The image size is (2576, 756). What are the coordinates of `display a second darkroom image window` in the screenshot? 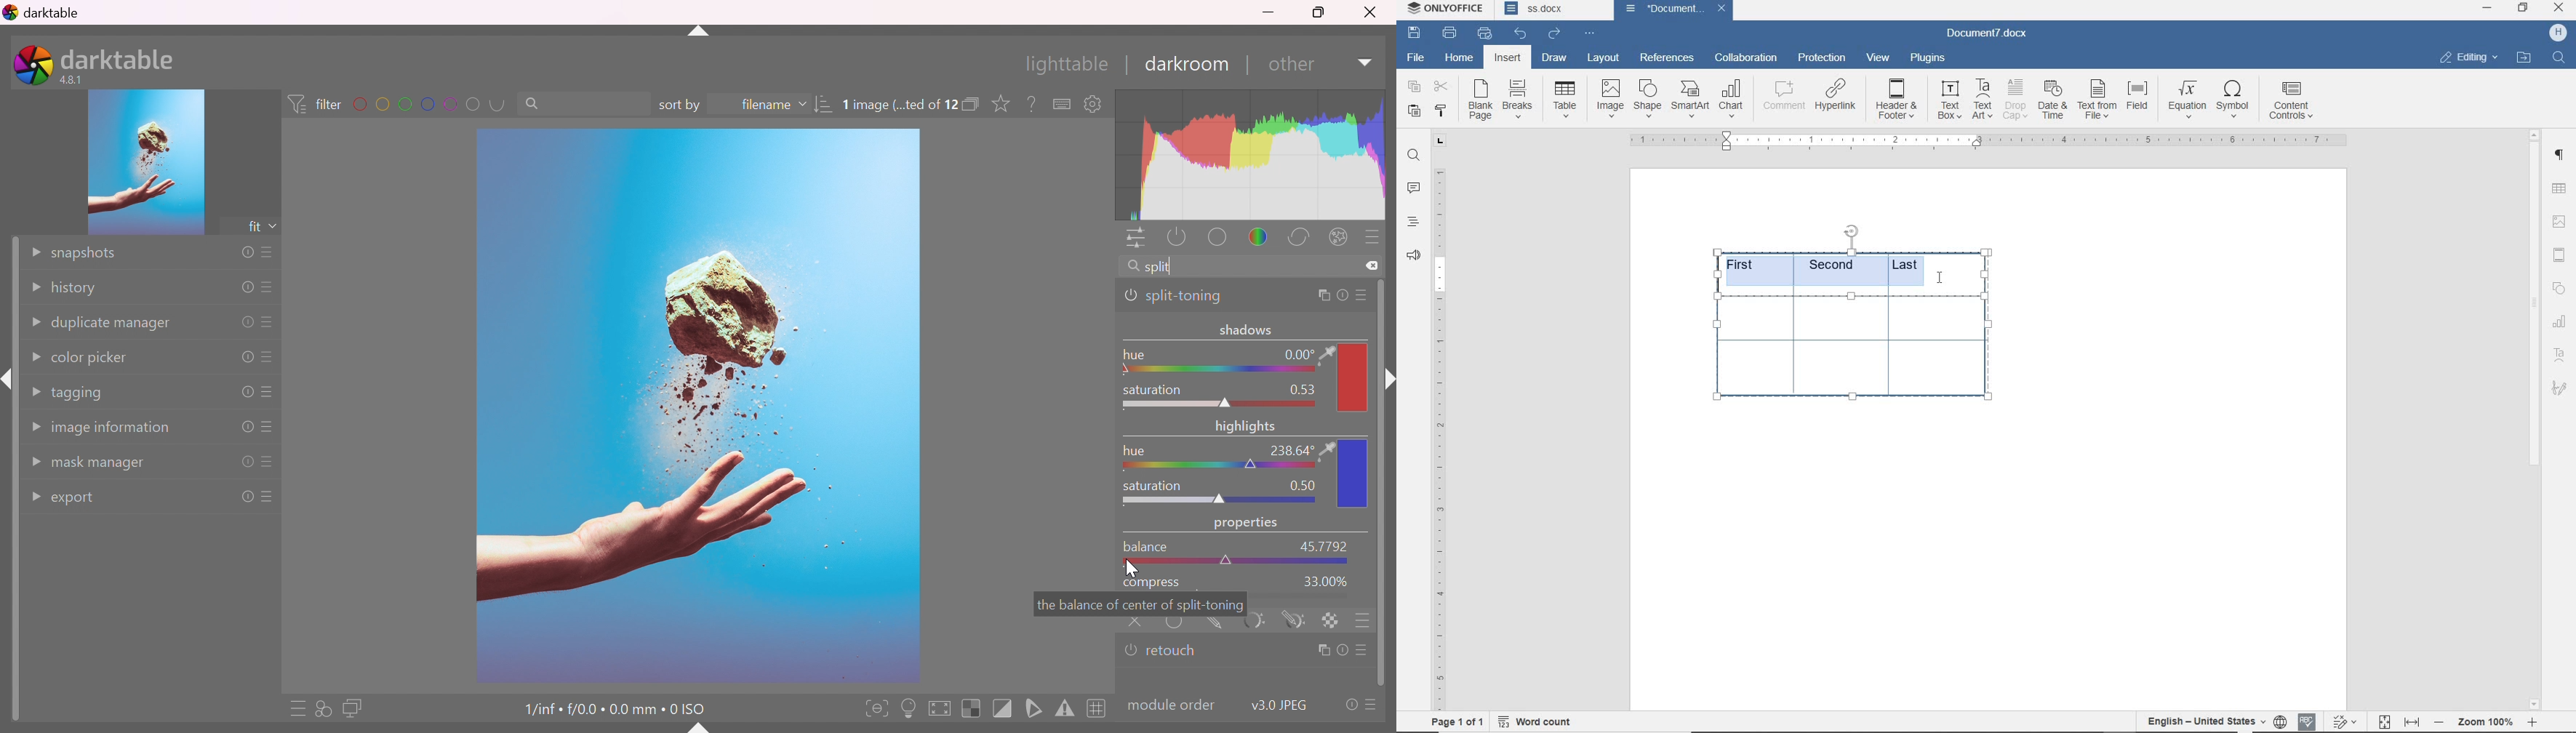 It's located at (354, 708).